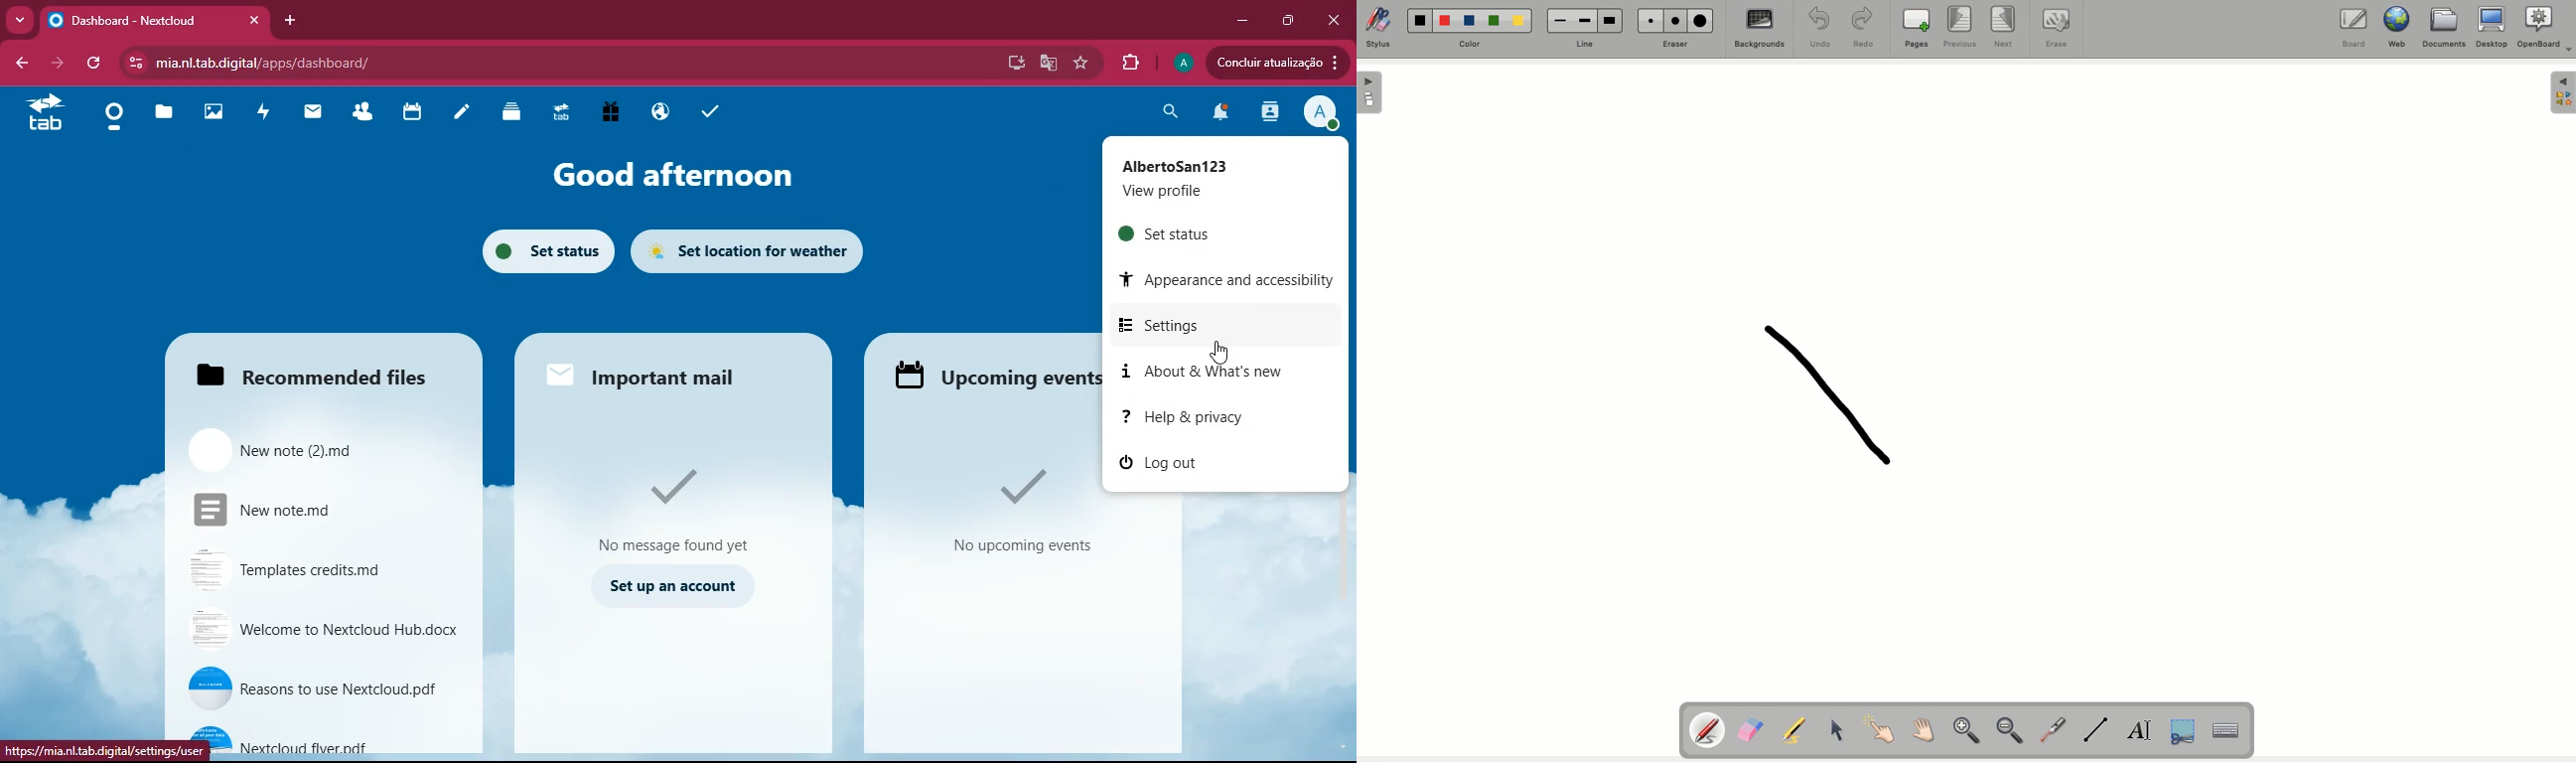 The image size is (2576, 784). Describe the element at coordinates (38, 115) in the screenshot. I see `tab` at that location.